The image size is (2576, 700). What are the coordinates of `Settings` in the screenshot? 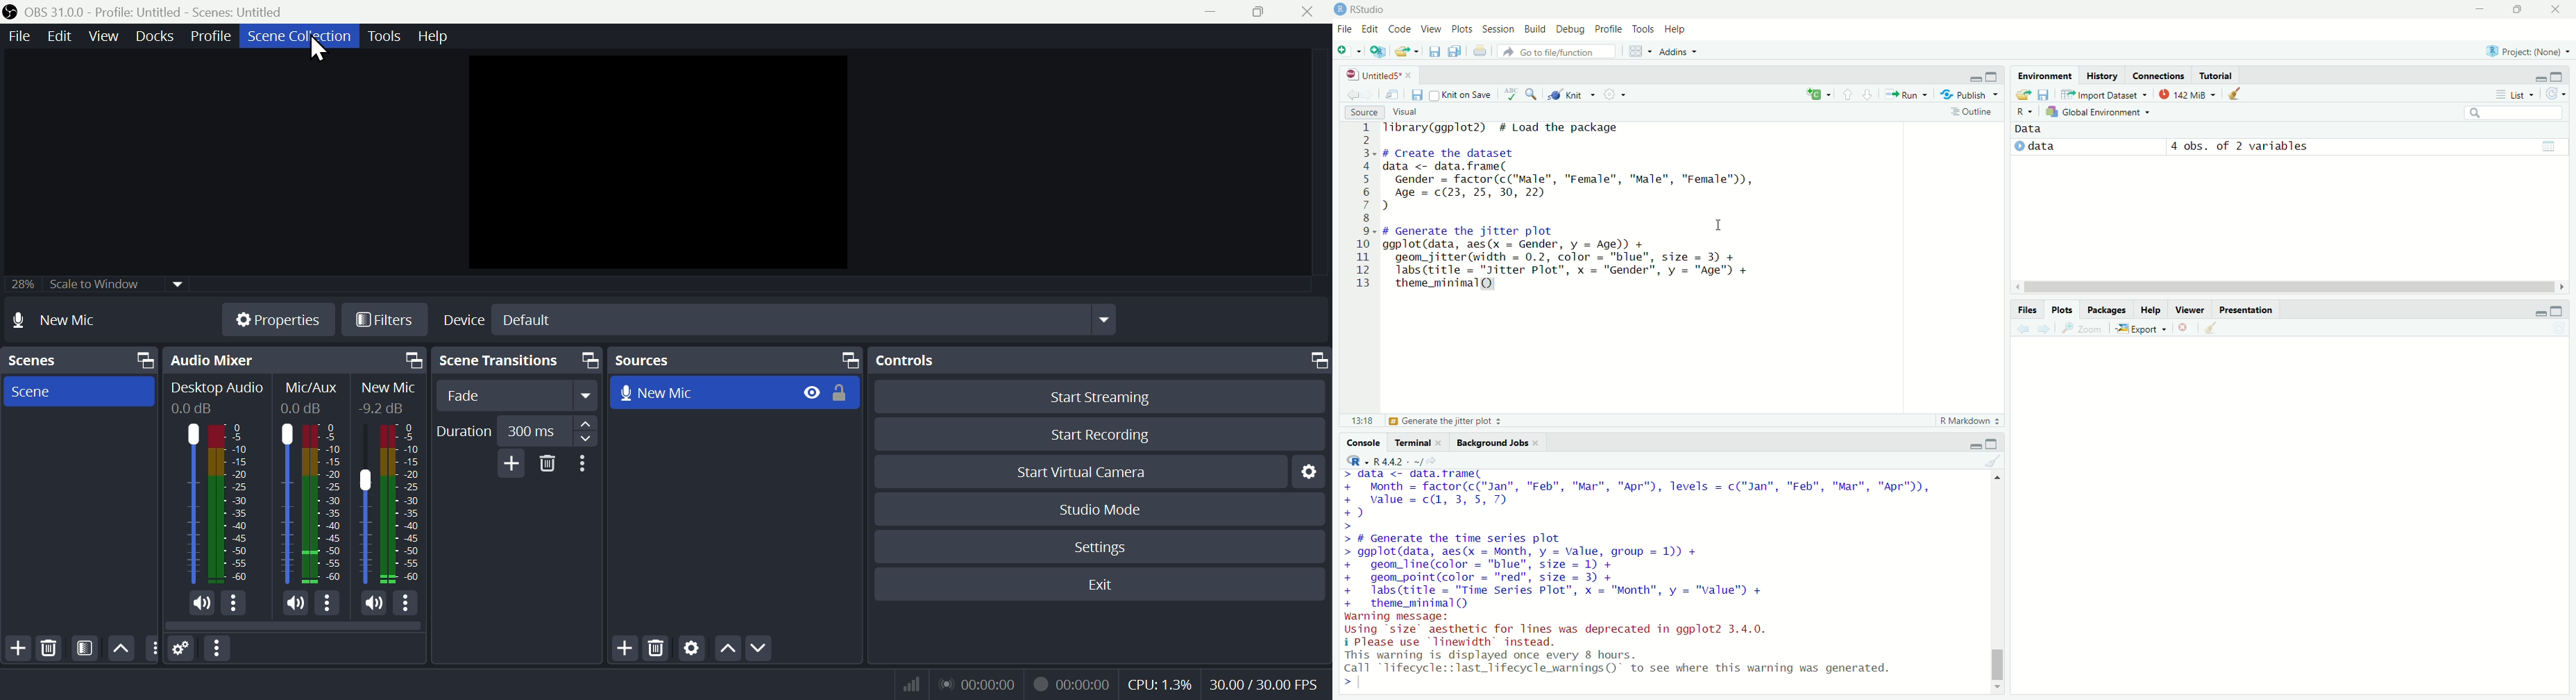 It's located at (1307, 474).